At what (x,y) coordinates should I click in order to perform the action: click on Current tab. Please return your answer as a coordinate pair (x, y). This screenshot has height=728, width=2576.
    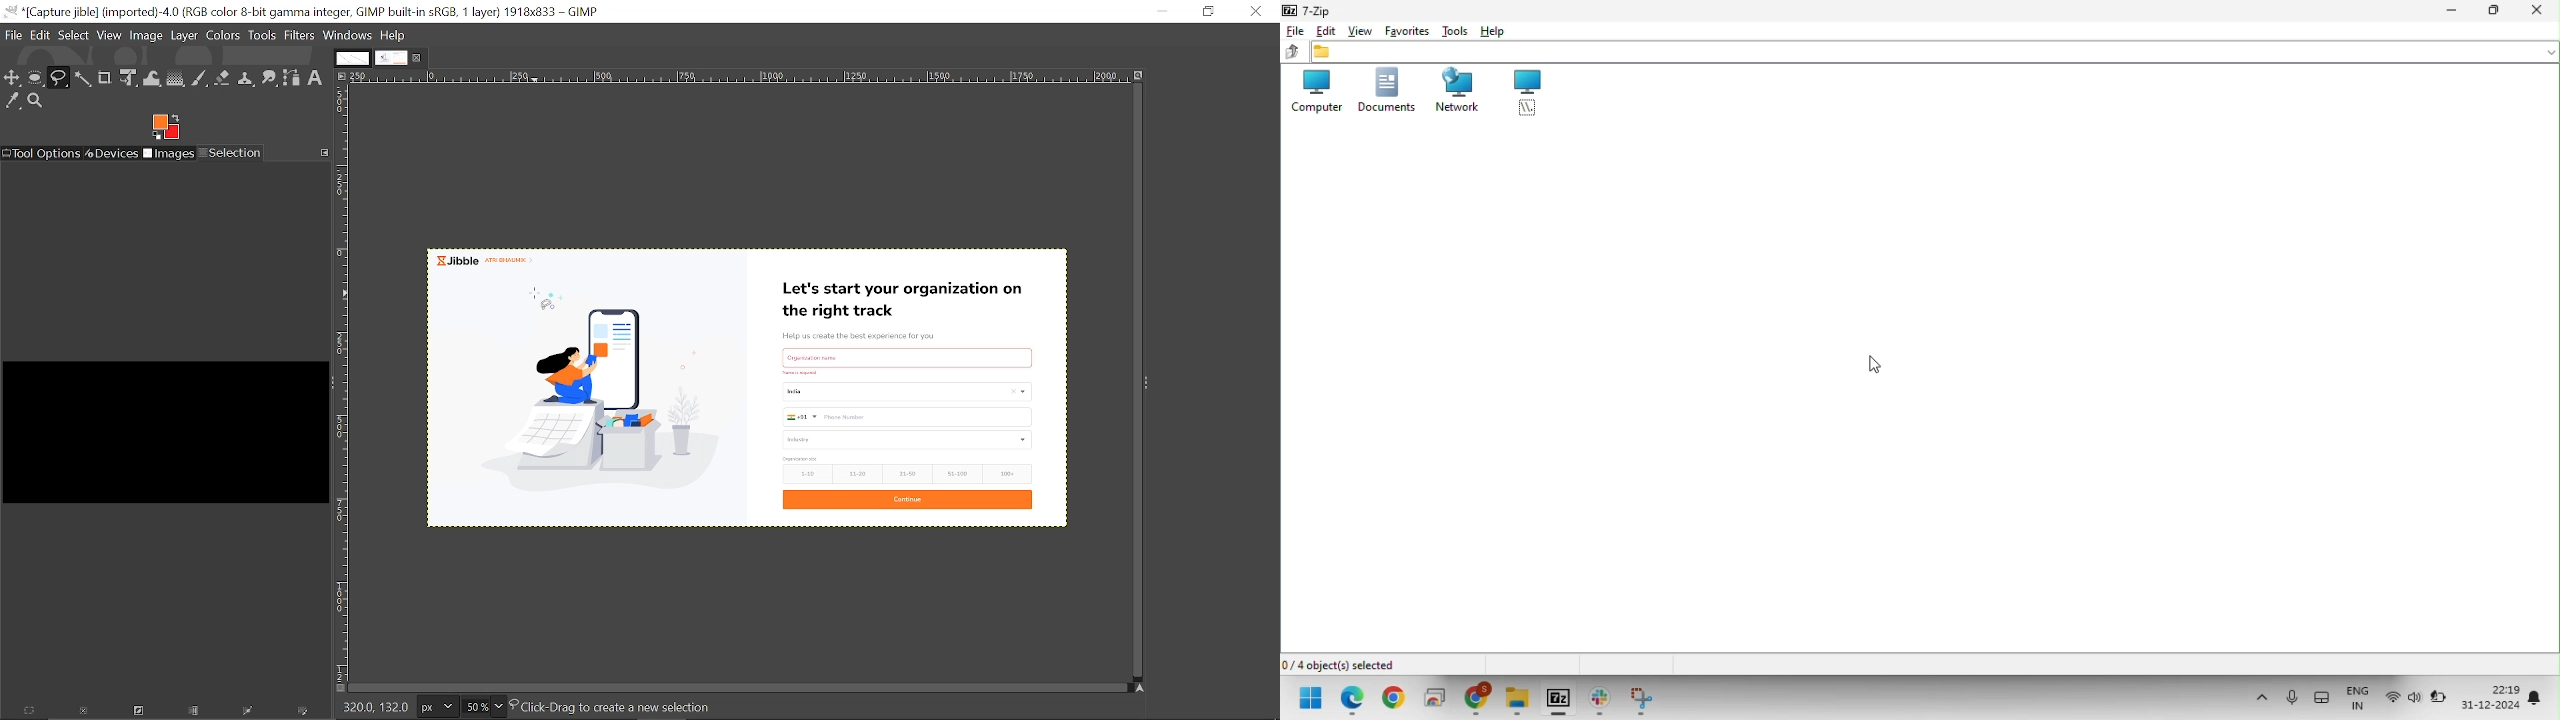
    Looking at the image, I should click on (391, 59).